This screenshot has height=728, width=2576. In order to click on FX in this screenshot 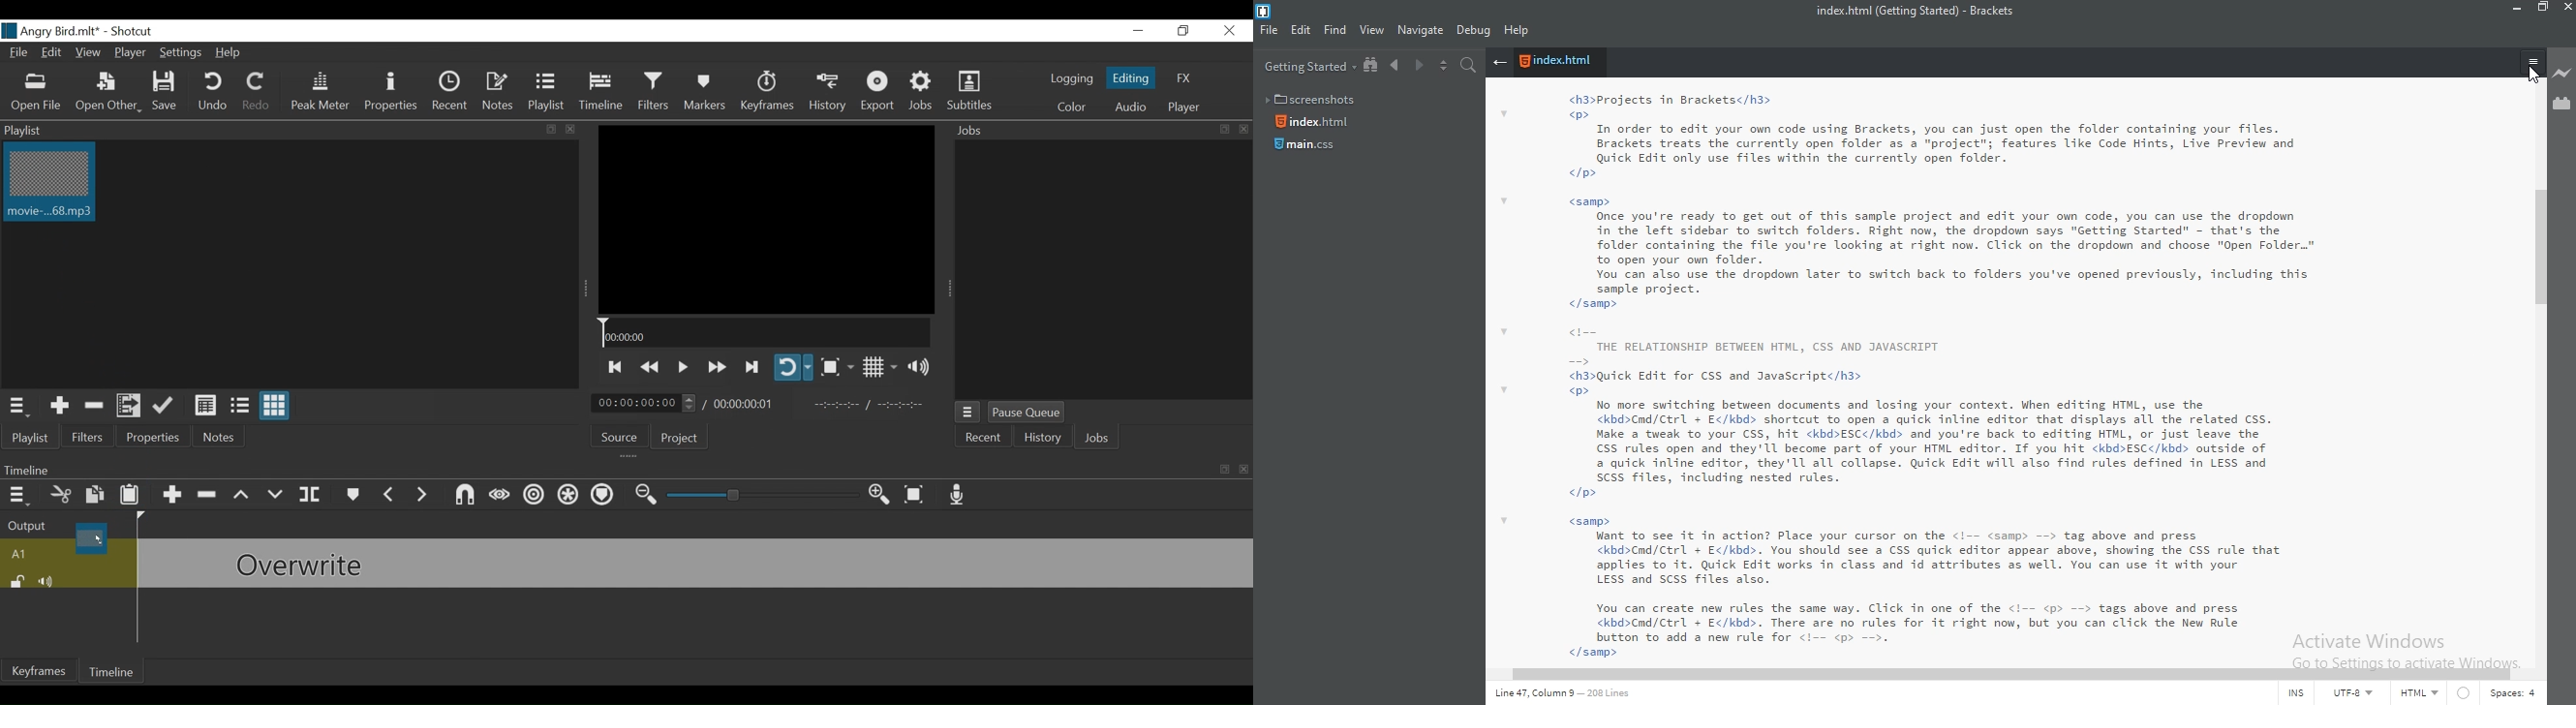, I will do `click(1182, 78)`.